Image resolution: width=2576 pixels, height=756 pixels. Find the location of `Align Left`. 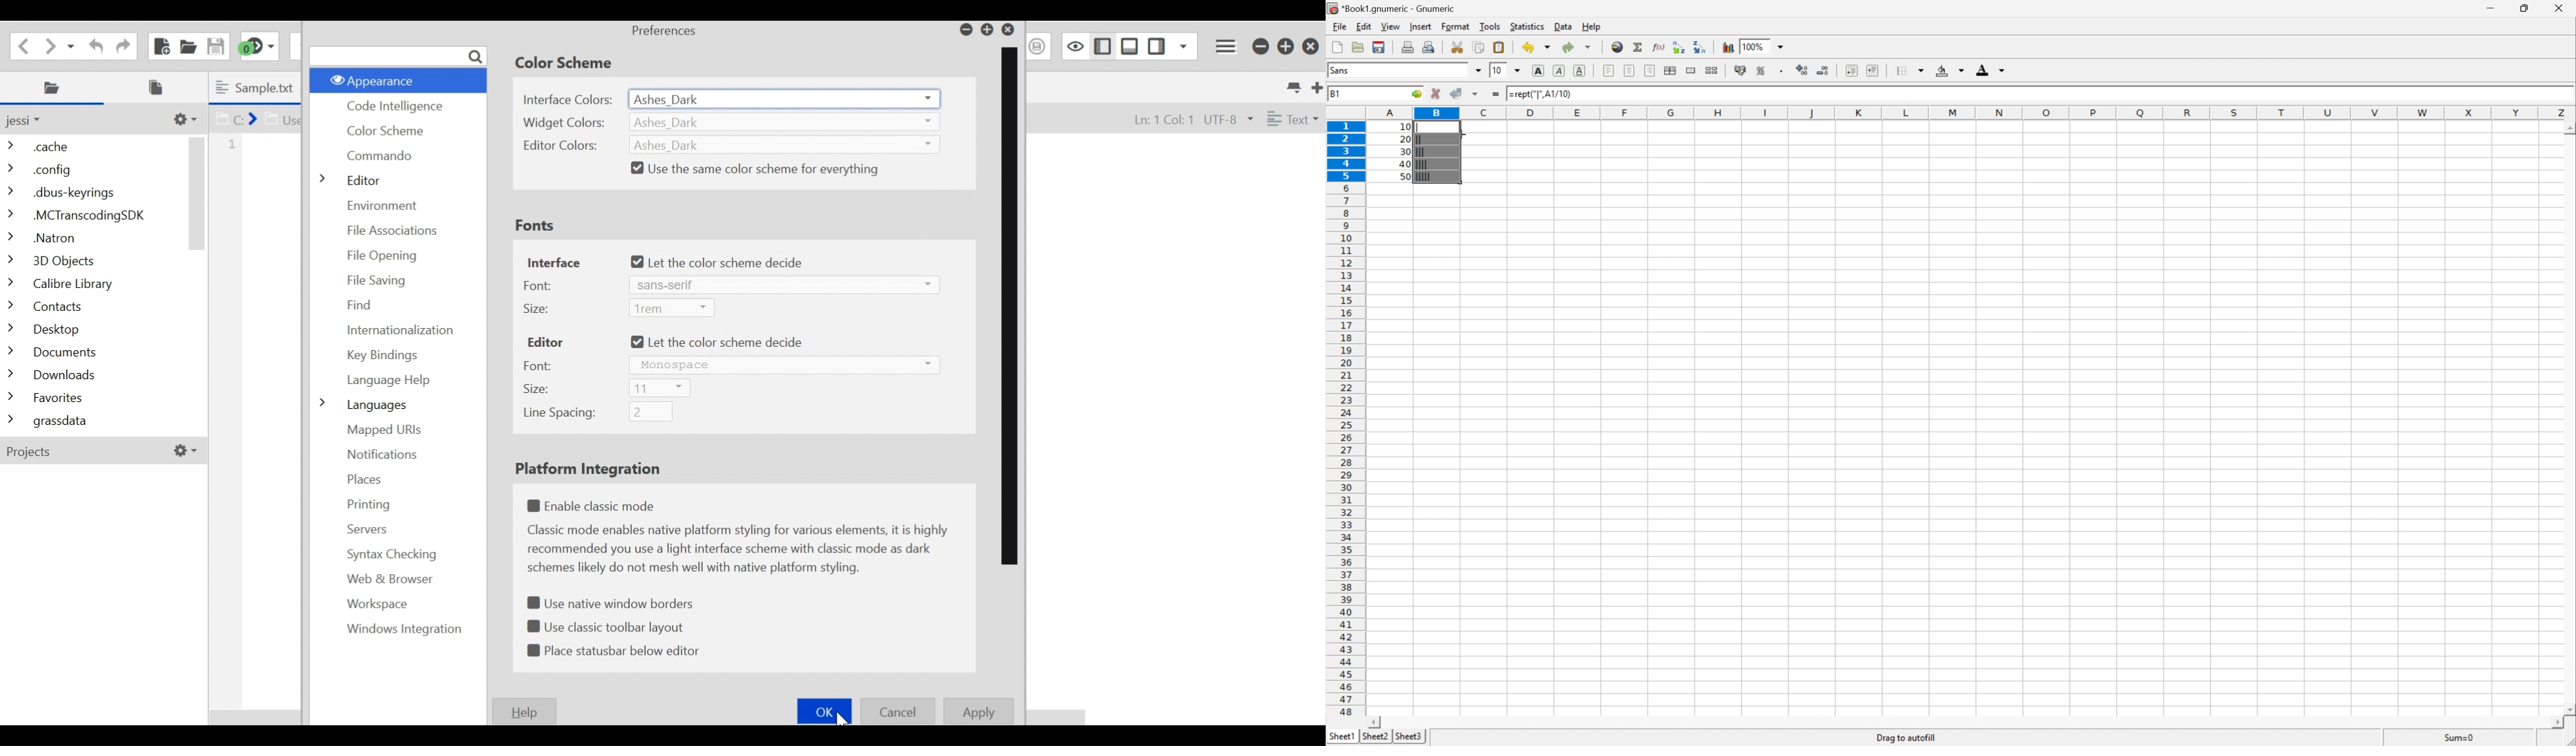

Align Left is located at coordinates (1608, 70).